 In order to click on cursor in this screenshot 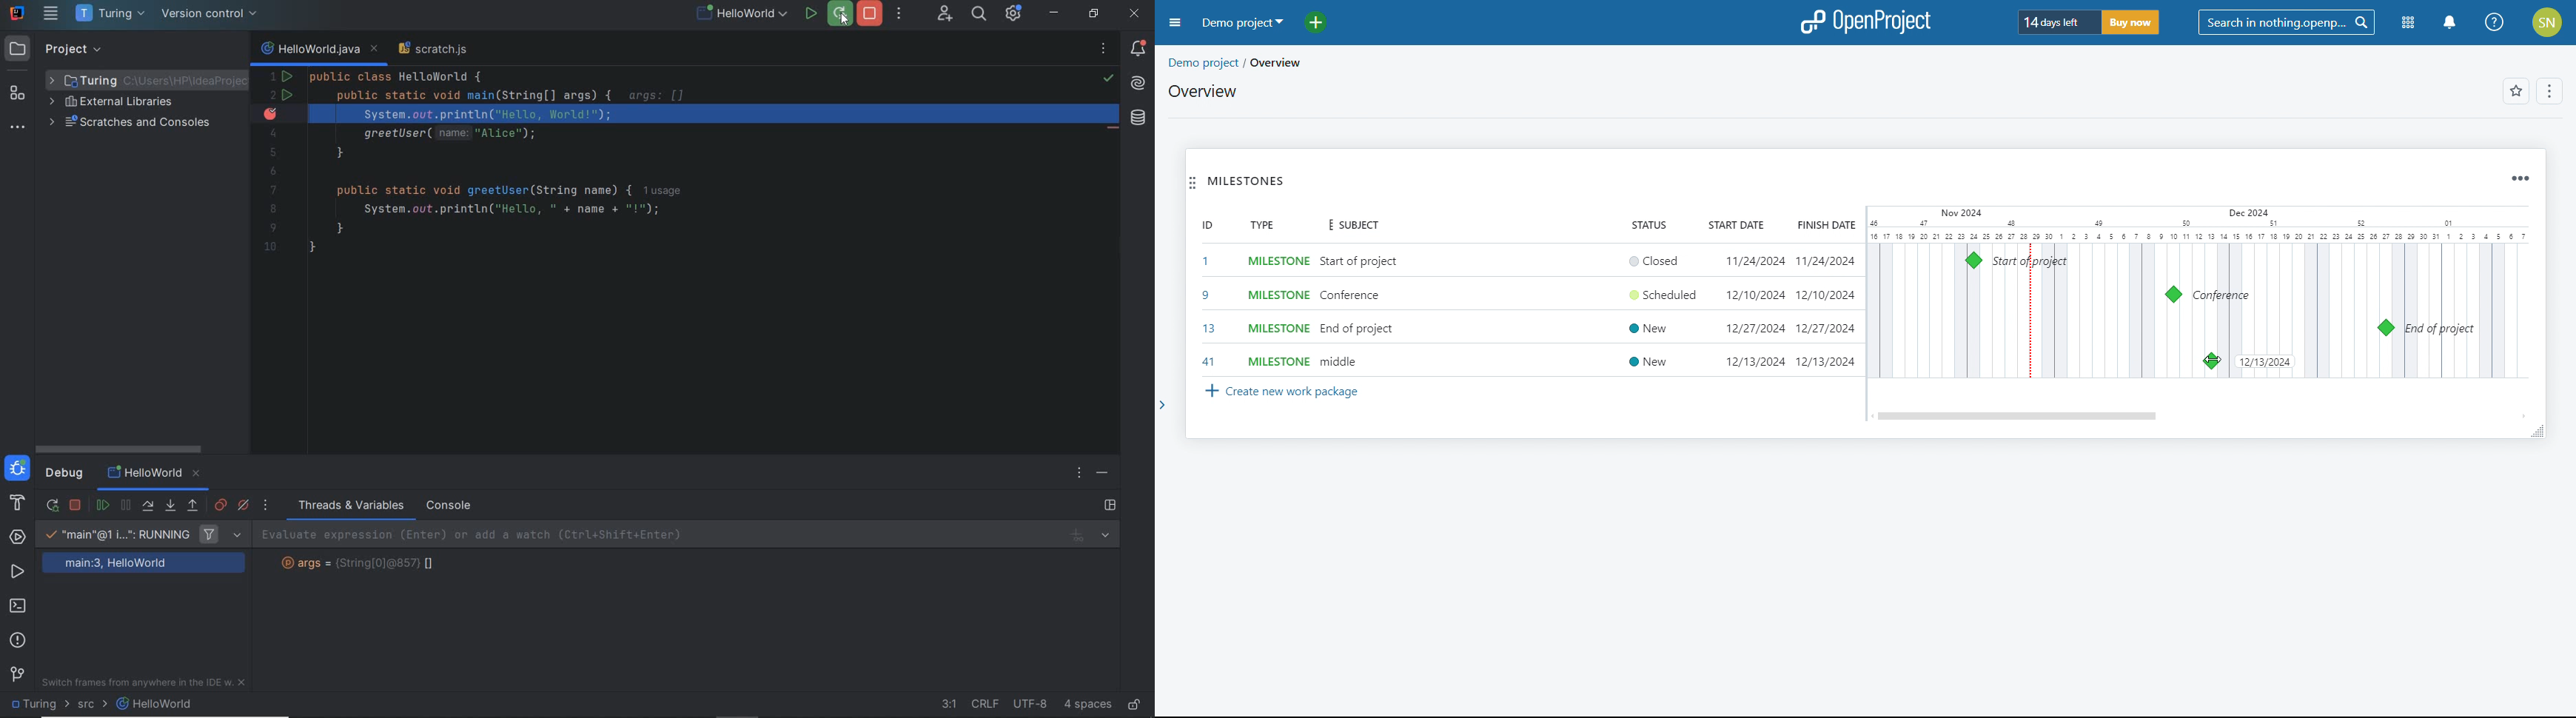, I will do `click(2212, 360)`.